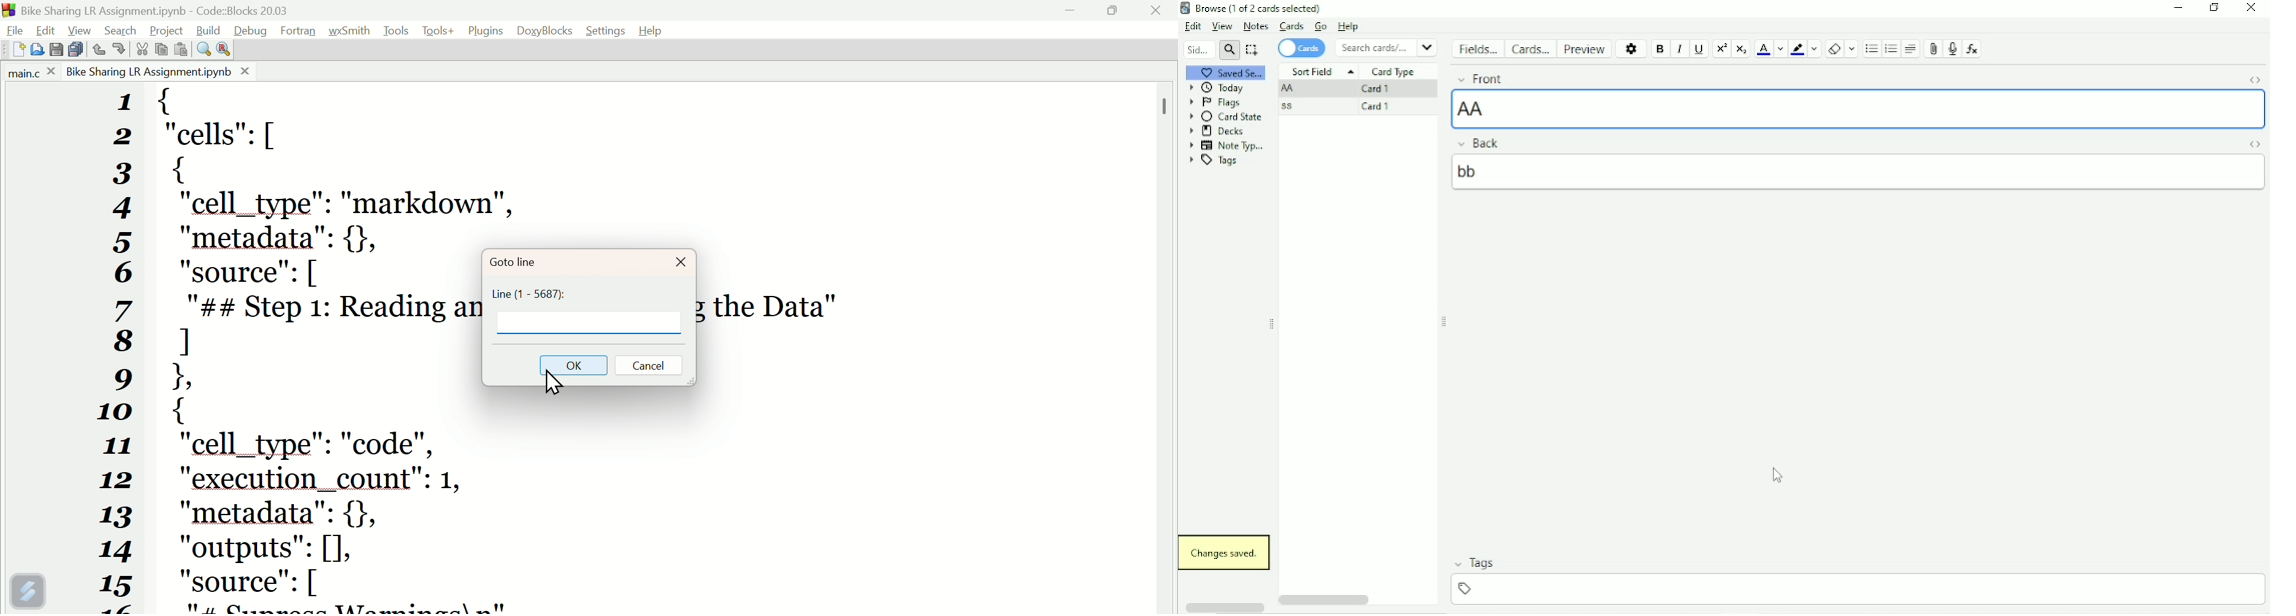 The image size is (2296, 616). What do you see at coordinates (1381, 89) in the screenshot?
I see `Card 1` at bounding box center [1381, 89].